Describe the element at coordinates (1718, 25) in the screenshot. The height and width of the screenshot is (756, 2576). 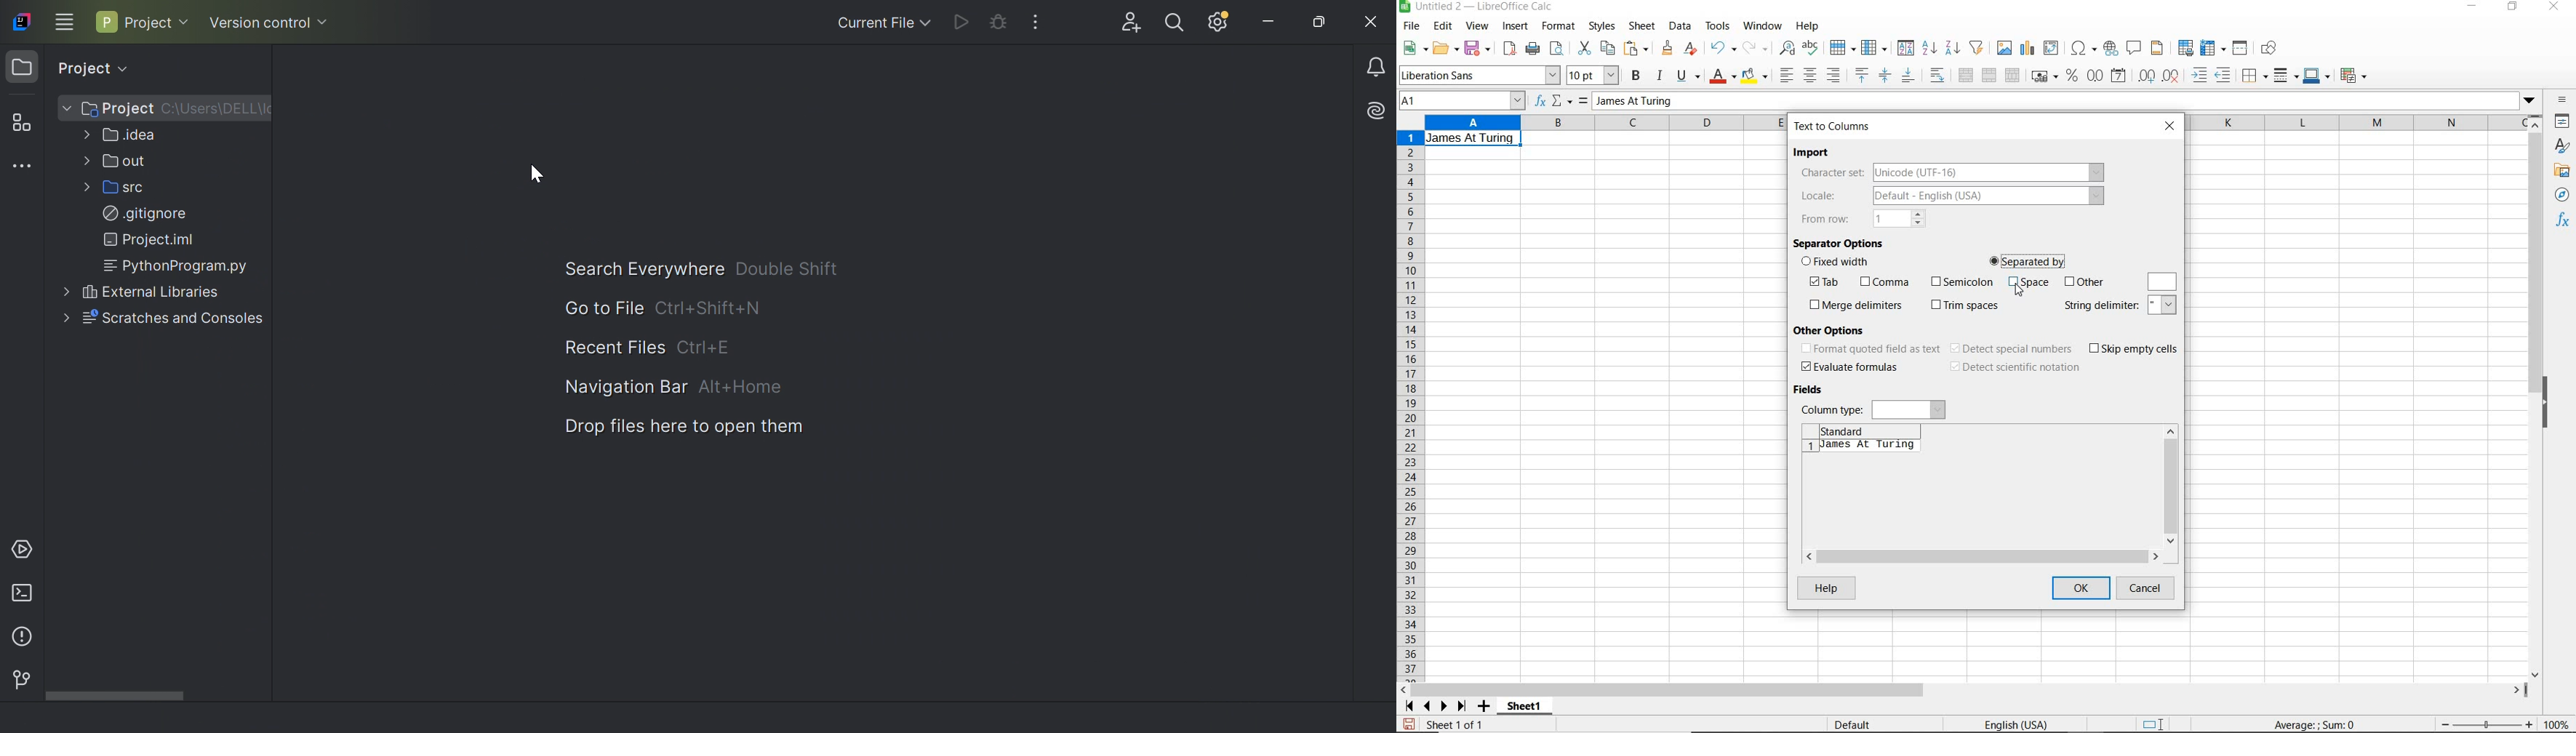
I see `tools` at that location.